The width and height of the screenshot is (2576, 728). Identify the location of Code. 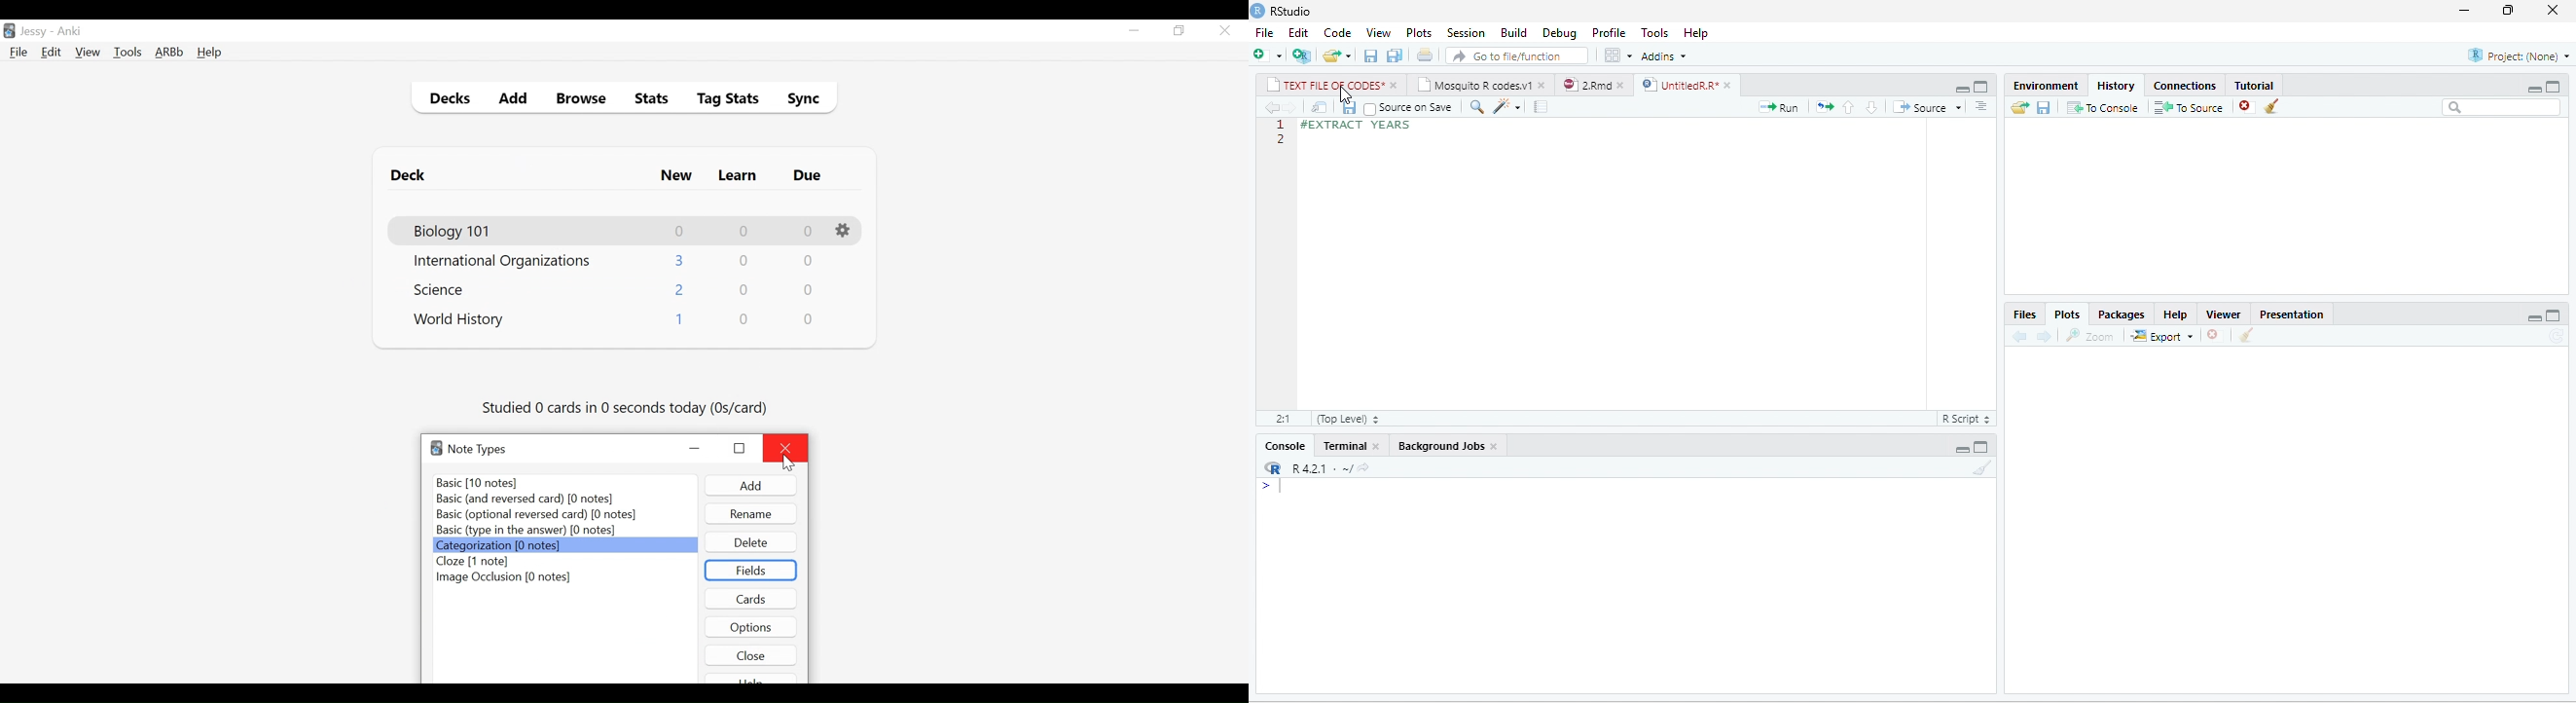
(1338, 33).